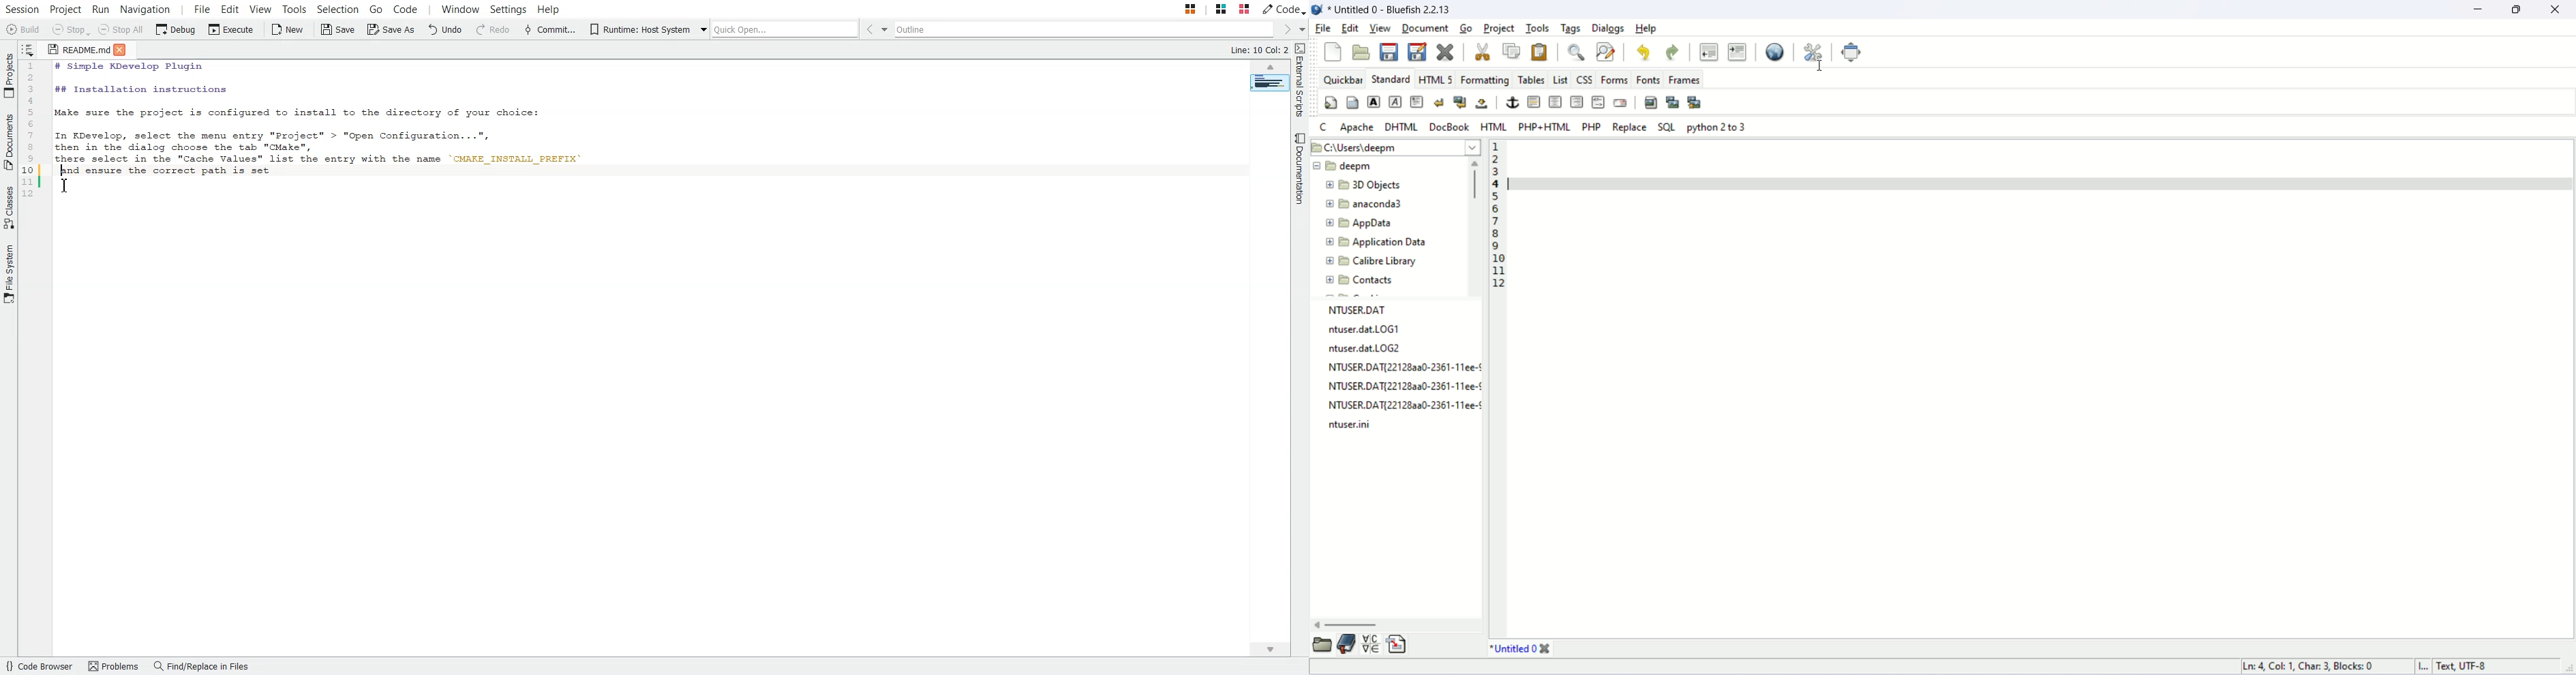 Image resolution: width=2576 pixels, height=700 pixels. What do you see at coordinates (1374, 243) in the screenshot?
I see `application data` at bounding box center [1374, 243].